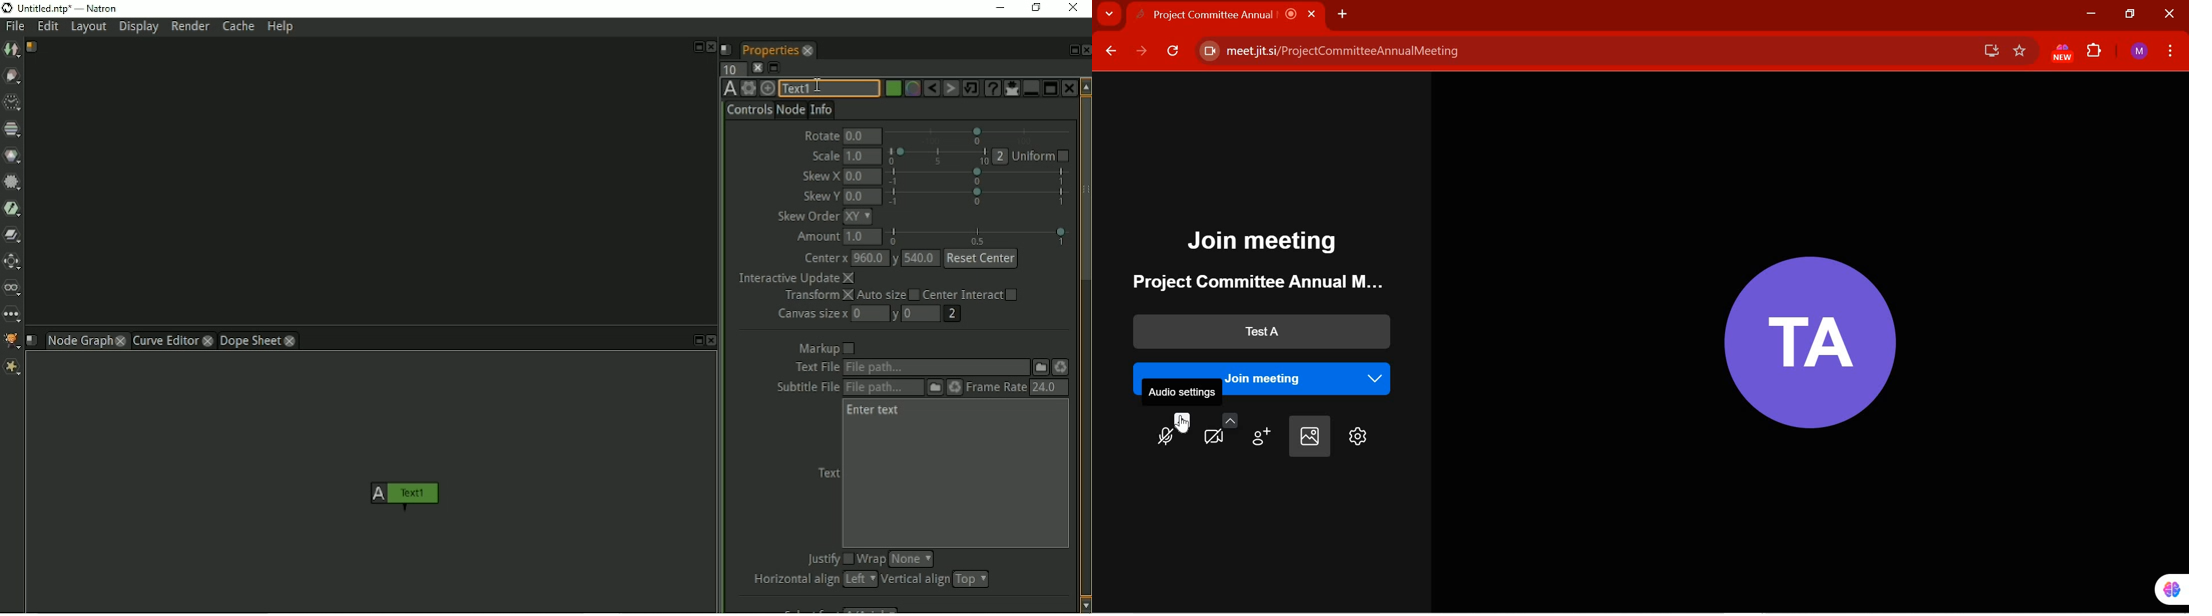  I want to click on Frame Rate, so click(995, 387).